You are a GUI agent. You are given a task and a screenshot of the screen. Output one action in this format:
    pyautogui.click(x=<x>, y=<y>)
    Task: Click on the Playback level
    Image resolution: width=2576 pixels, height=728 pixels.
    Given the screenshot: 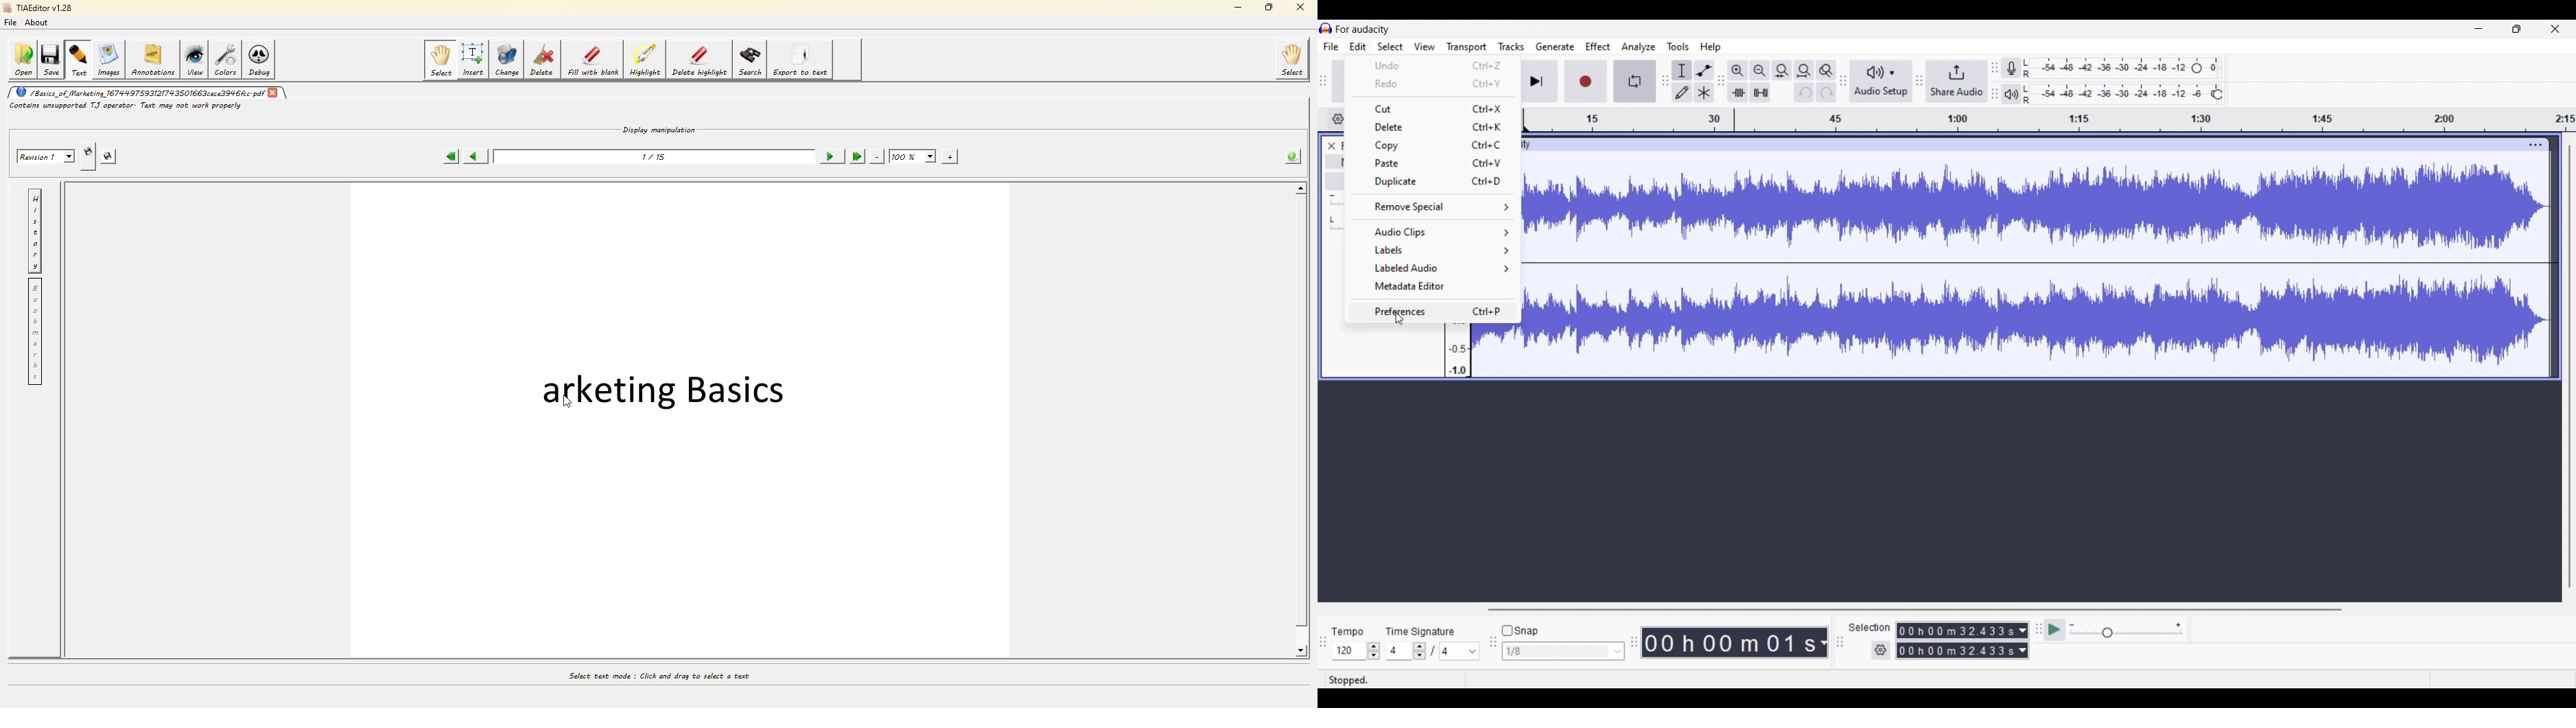 What is the action you would take?
    pyautogui.click(x=2117, y=94)
    